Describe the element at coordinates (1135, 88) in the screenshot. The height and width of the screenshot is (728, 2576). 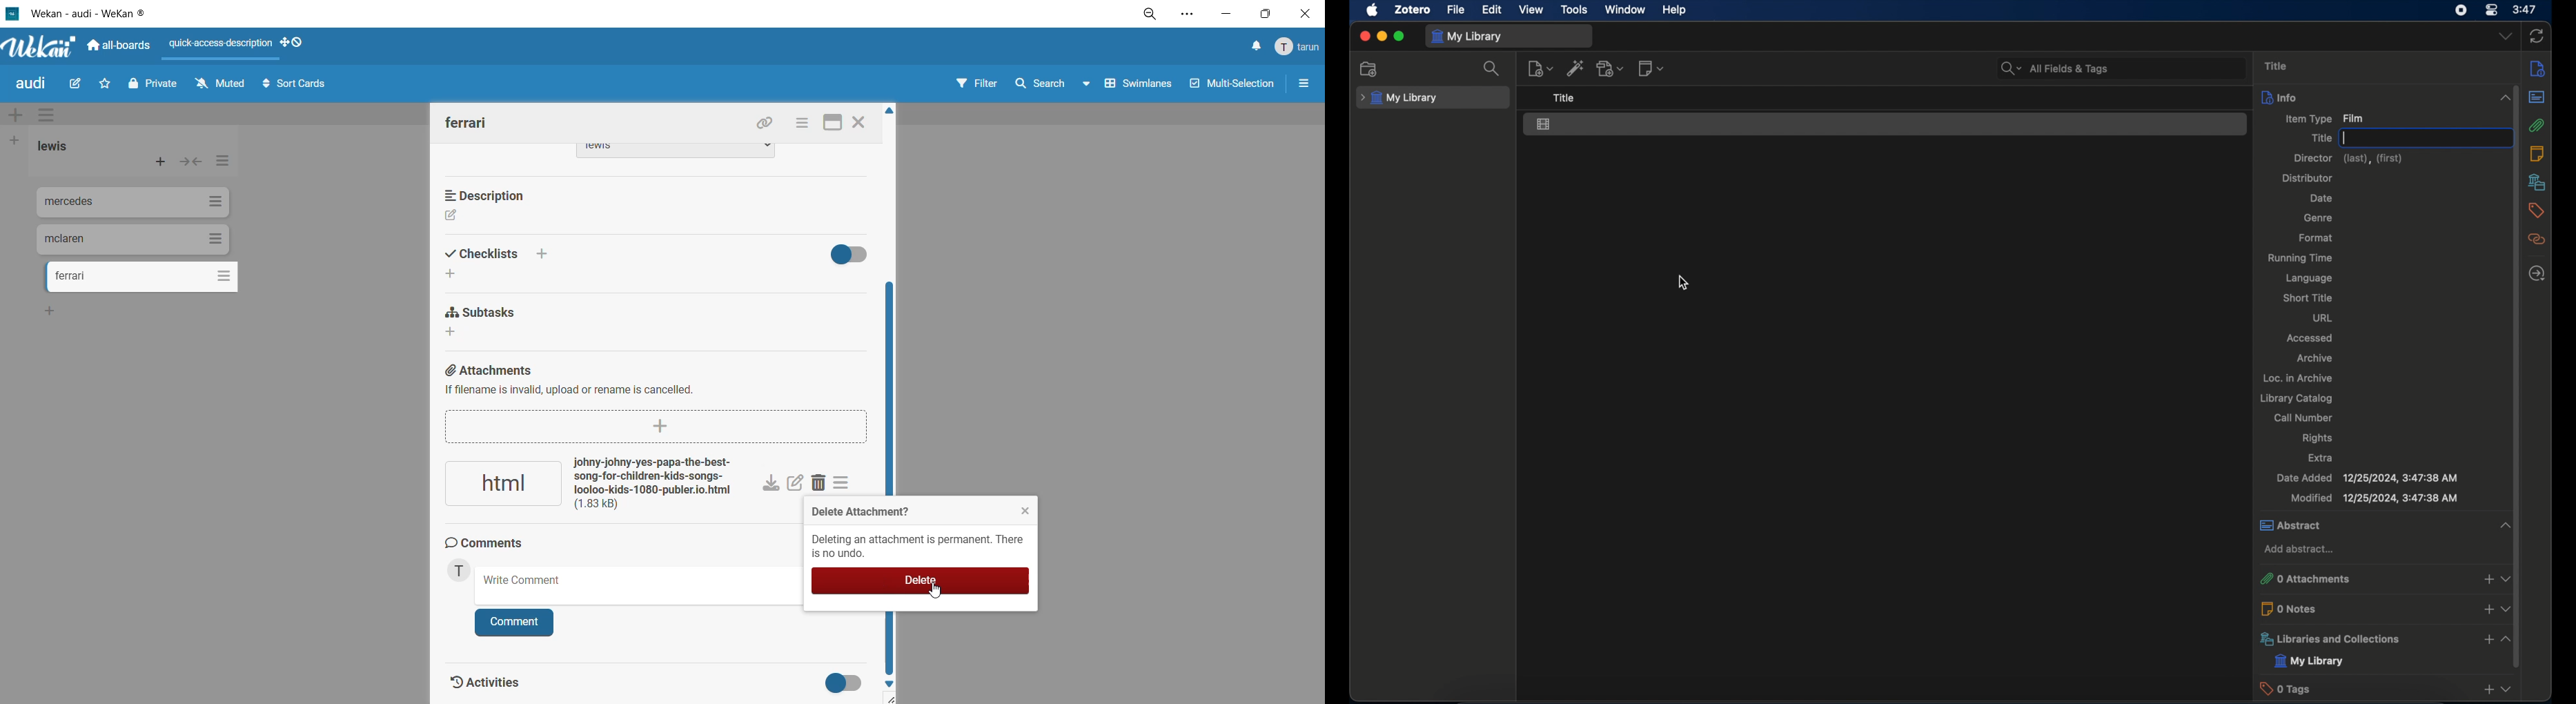
I see `swimlanes` at that location.